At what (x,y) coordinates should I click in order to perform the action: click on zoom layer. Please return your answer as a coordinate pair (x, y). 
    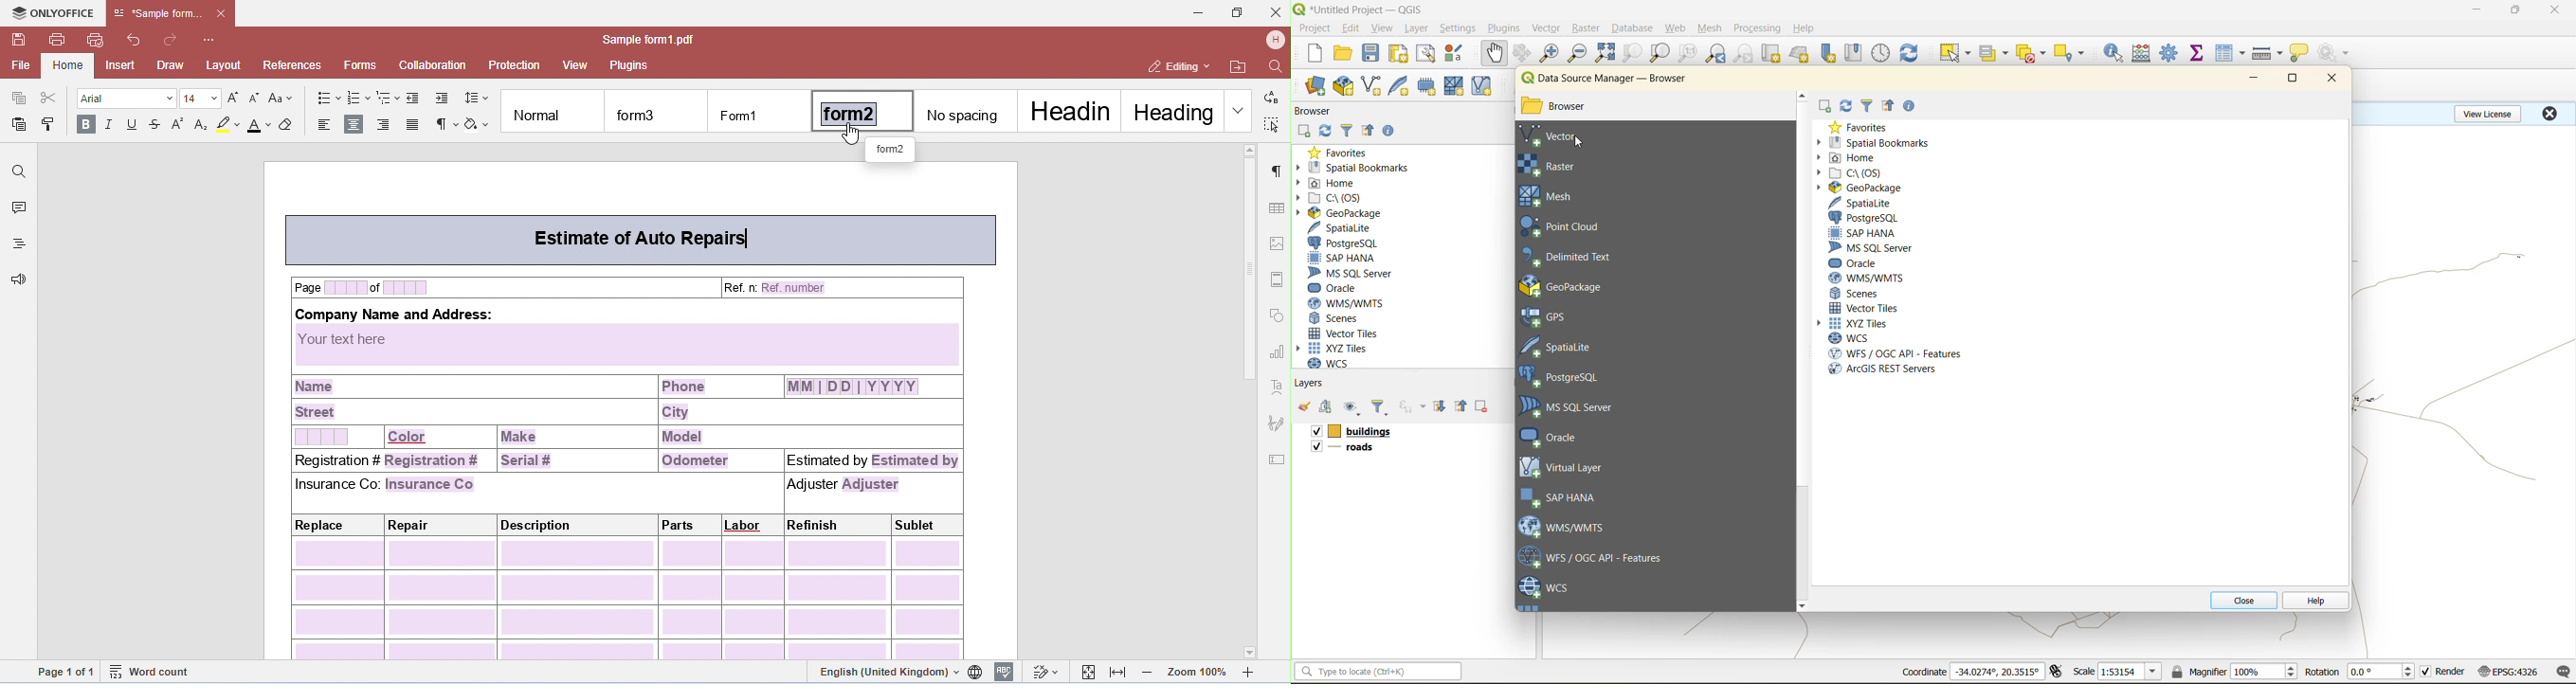
    Looking at the image, I should click on (1660, 55).